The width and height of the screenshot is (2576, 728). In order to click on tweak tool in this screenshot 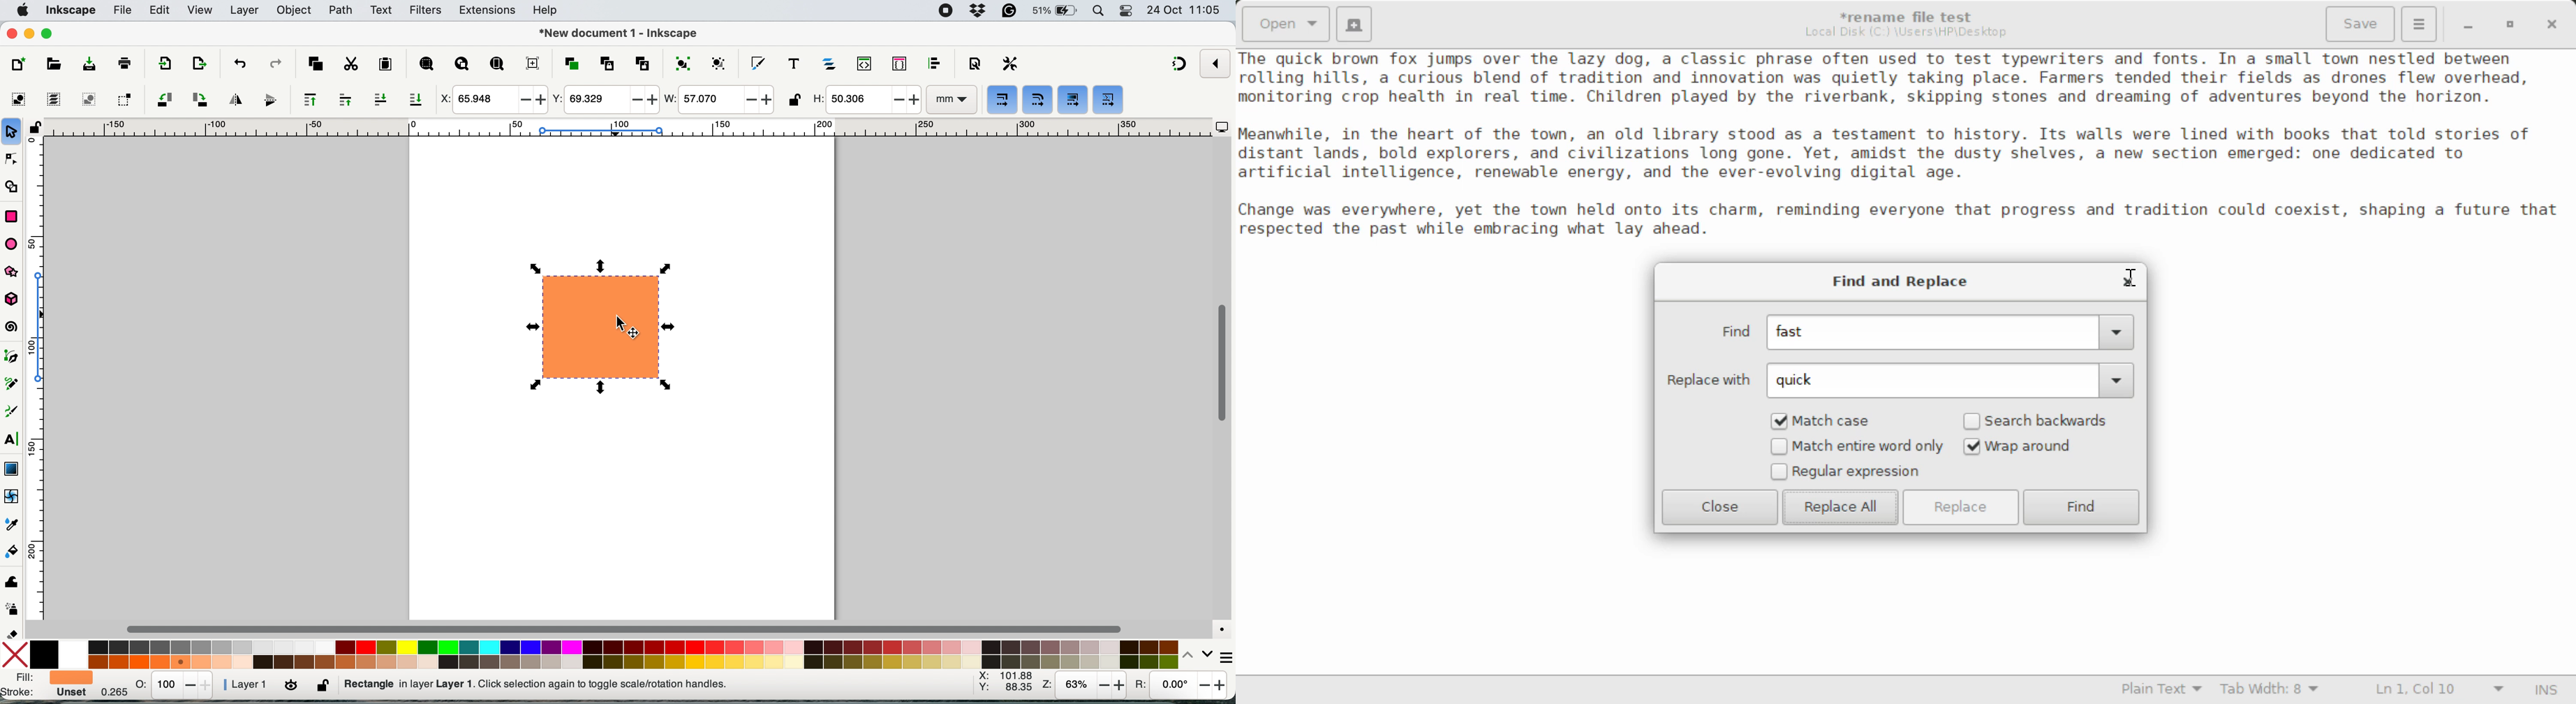, I will do `click(11, 580)`.